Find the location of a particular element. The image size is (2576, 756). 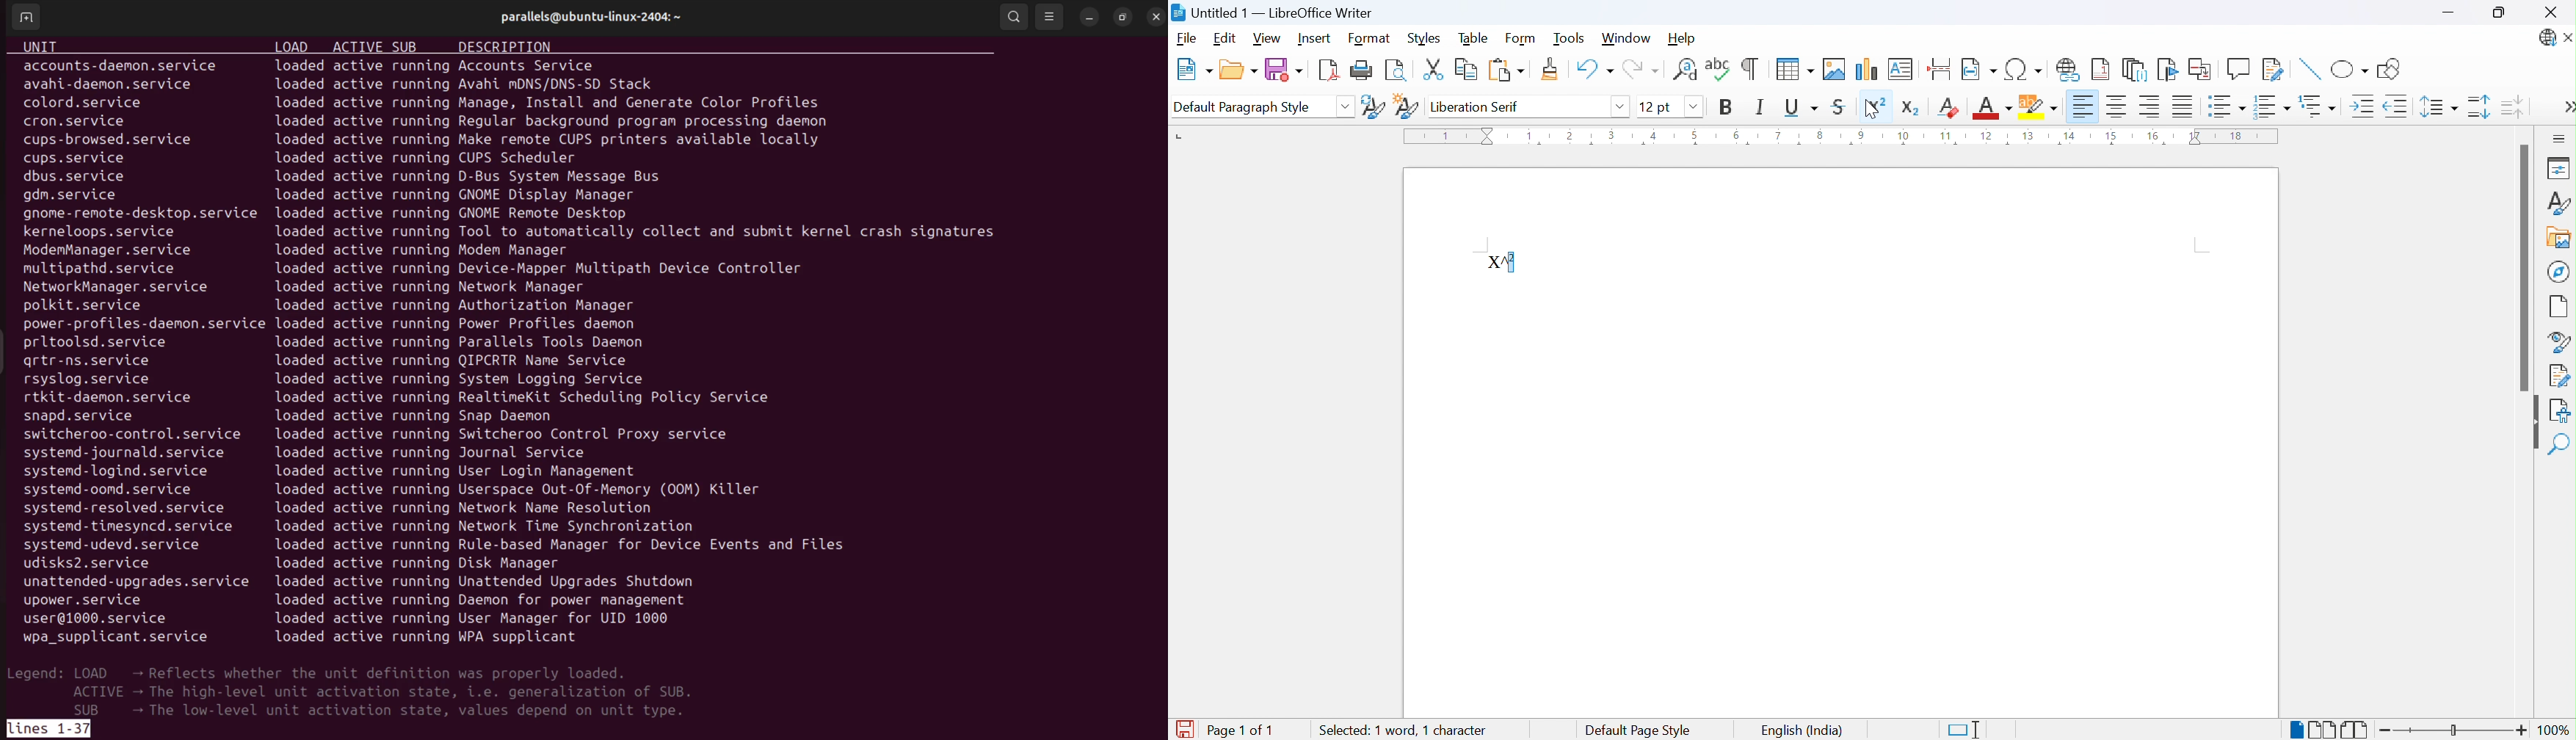

Gallery is located at coordinates (2558, 237).